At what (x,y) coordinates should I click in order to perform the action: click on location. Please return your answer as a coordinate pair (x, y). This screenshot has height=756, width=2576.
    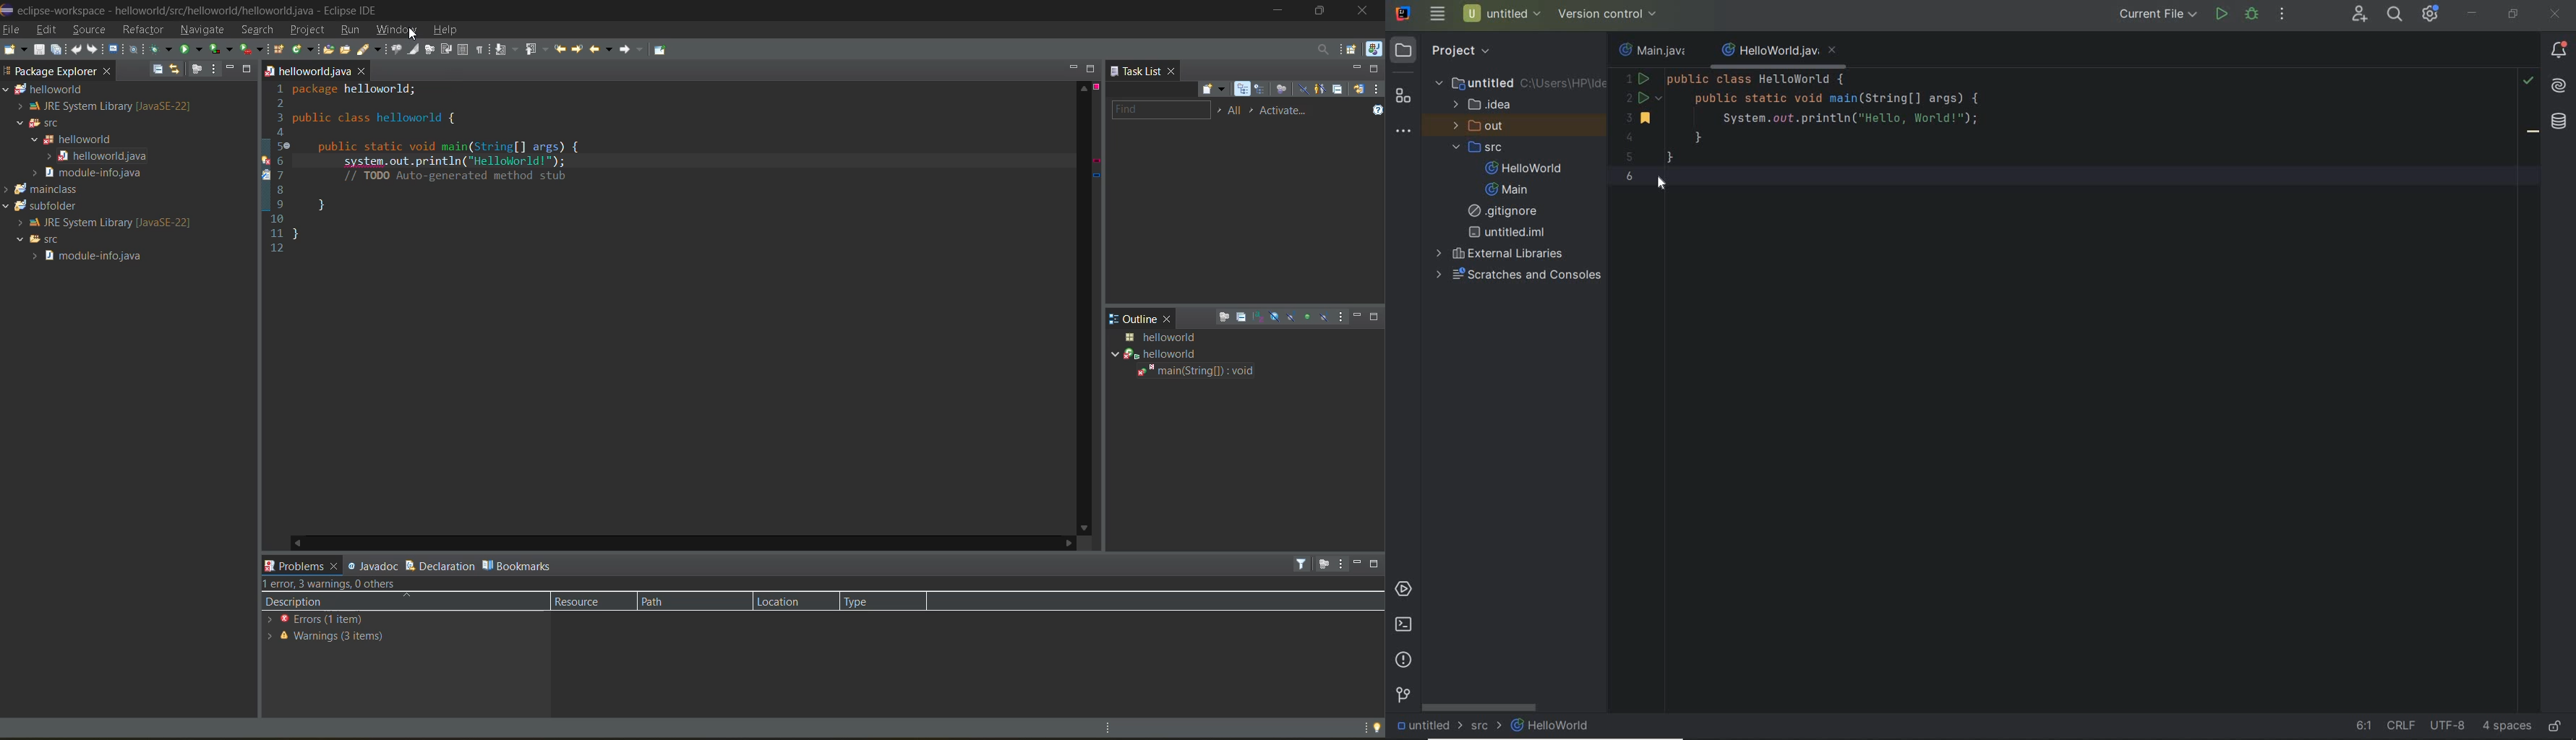
    Looking at the image, I should click on (792, 603).